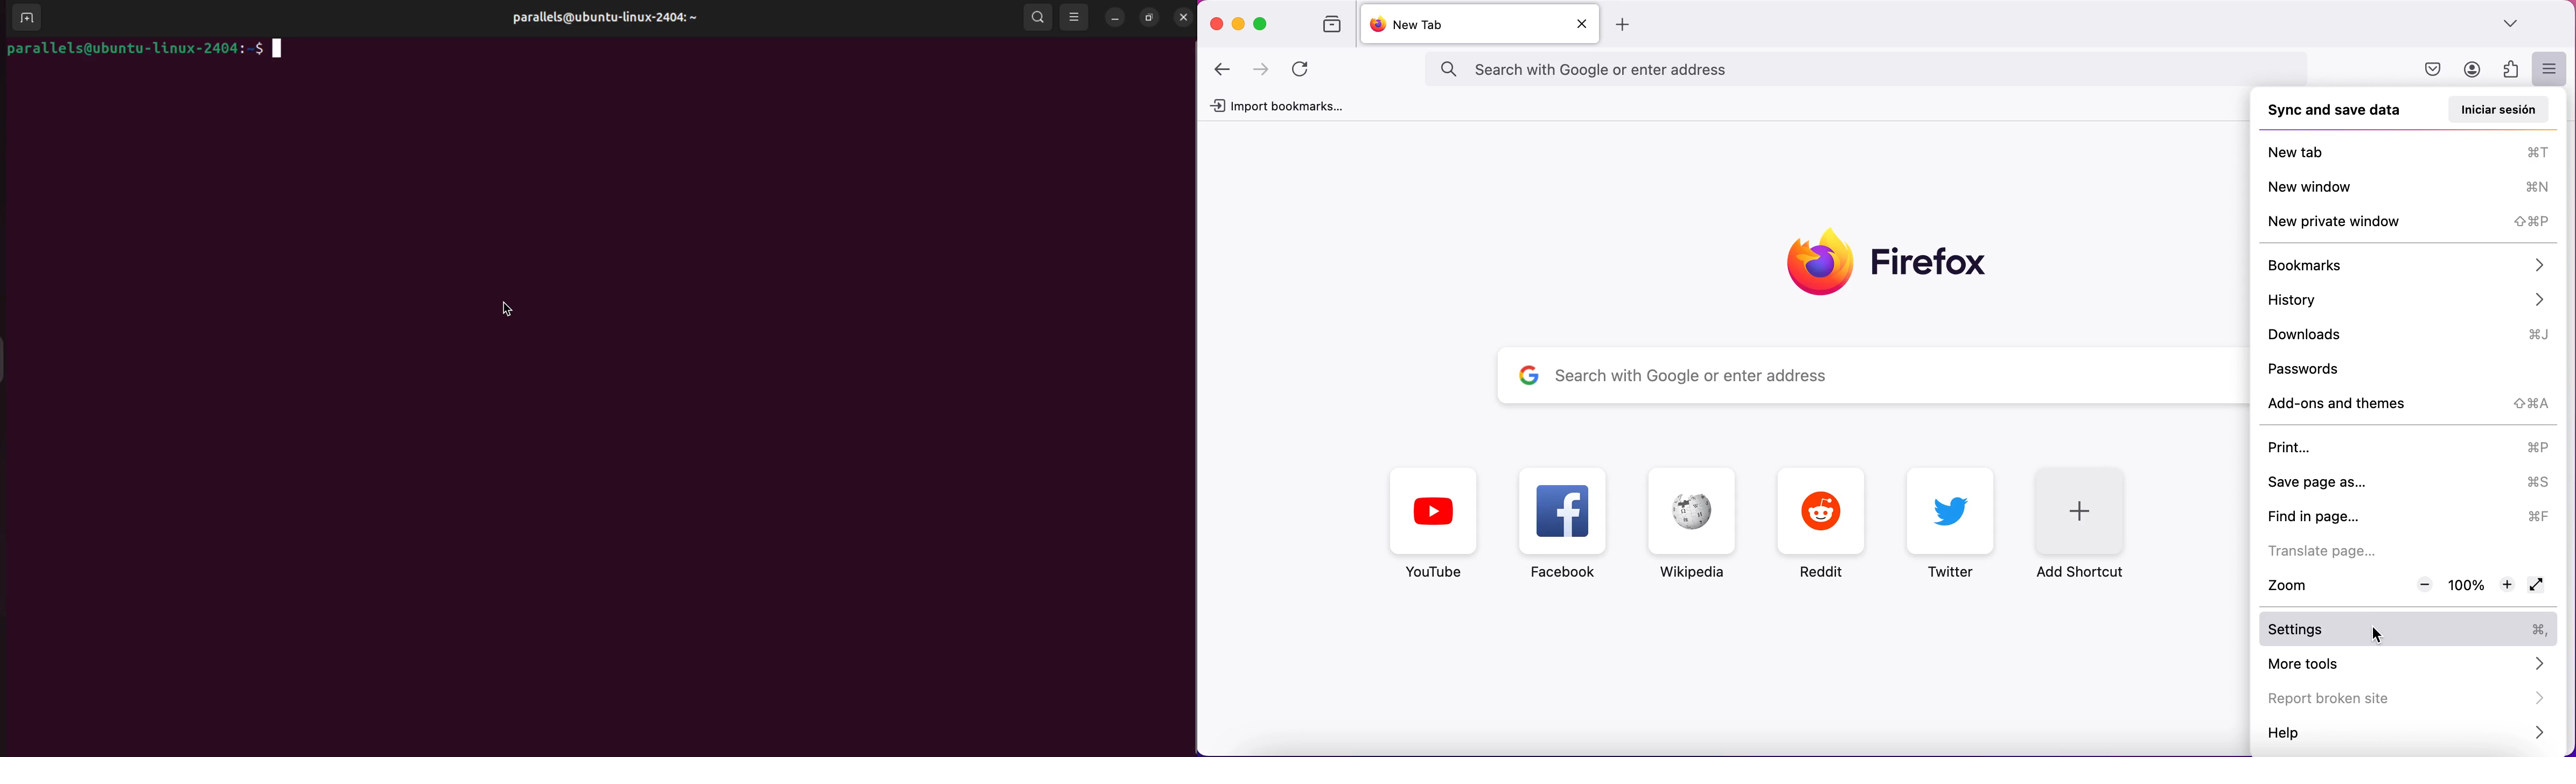 Image resolution: width=2576 pixels, height=784 pixels. I want to click on bookmarks, so click(2405, 264).